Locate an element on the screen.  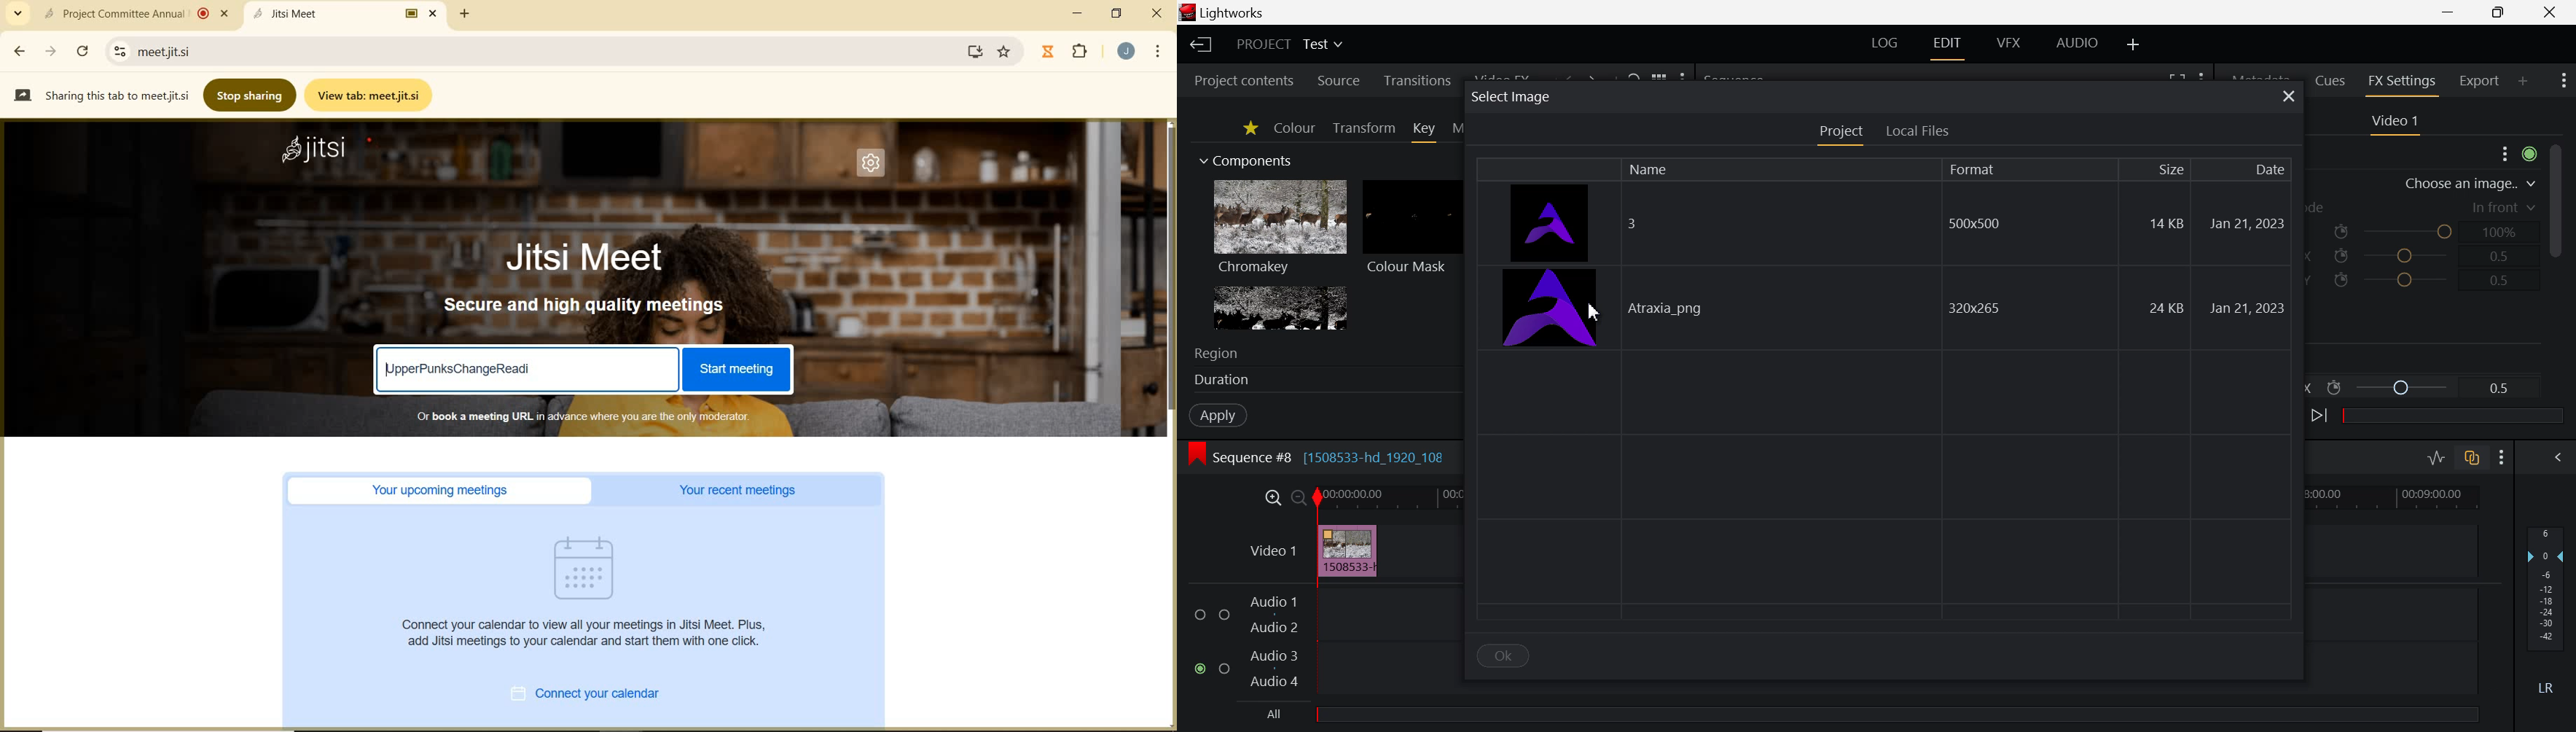
Source is located at coordinates (1338, 78).